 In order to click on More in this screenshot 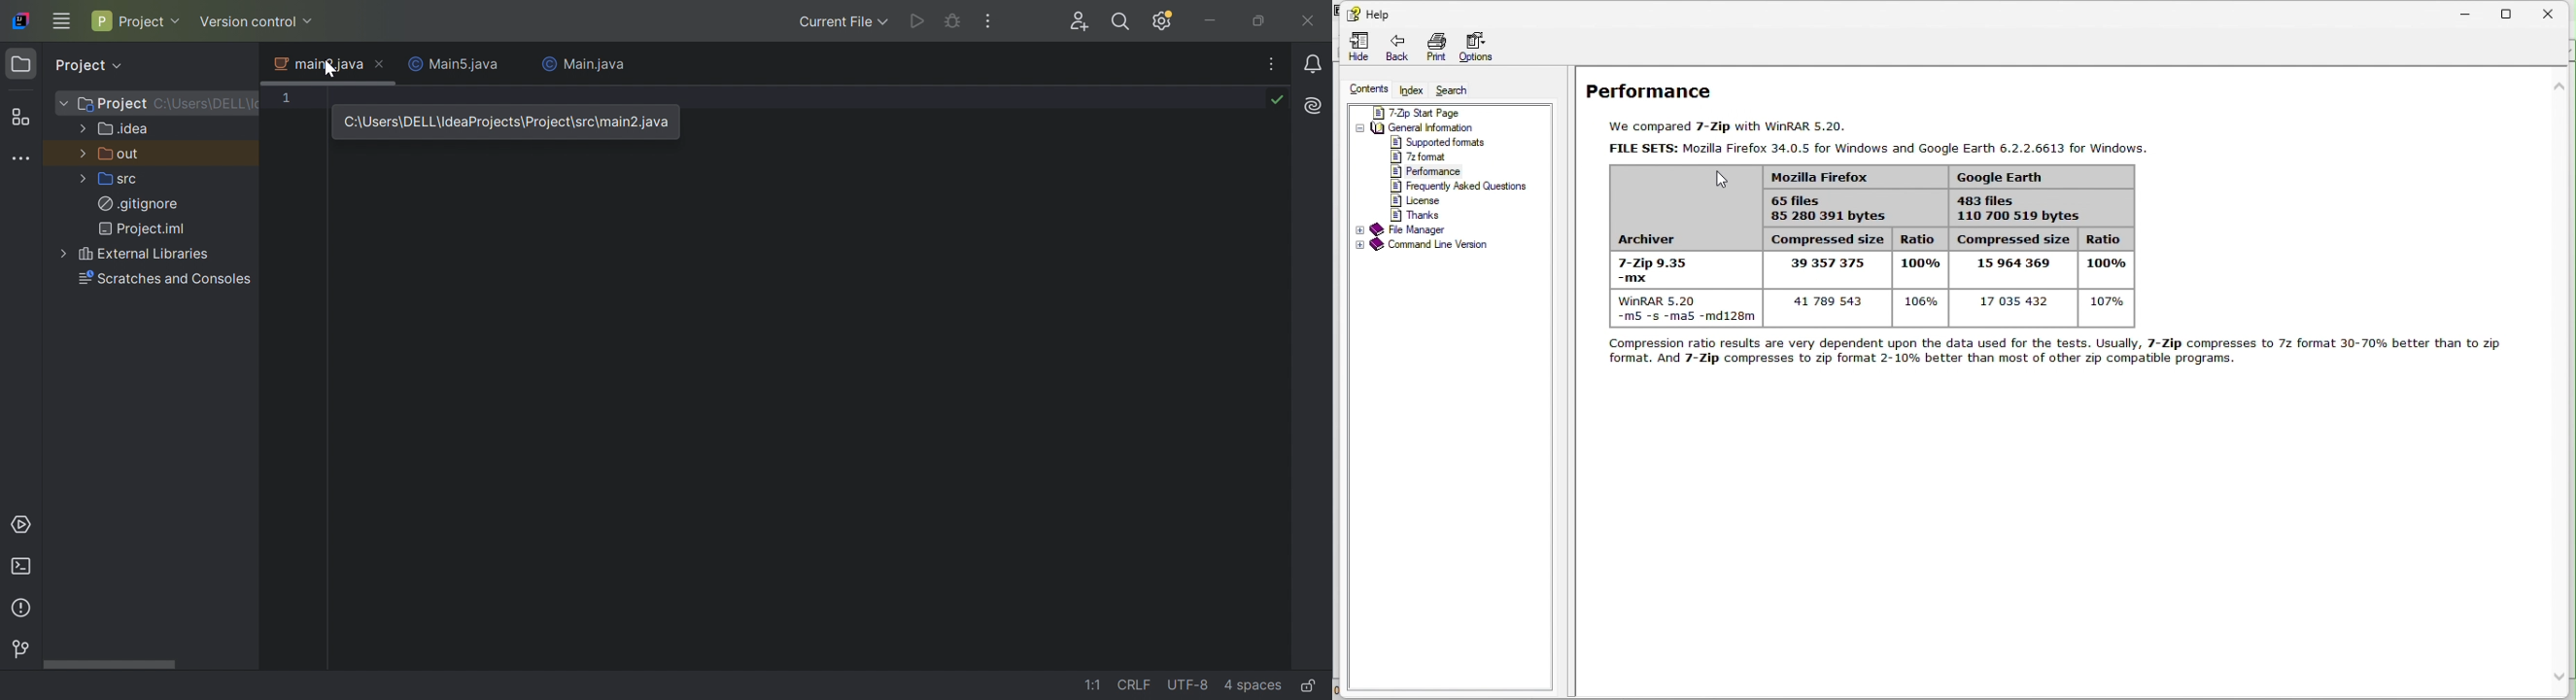, I will do `click(66, 253)`.